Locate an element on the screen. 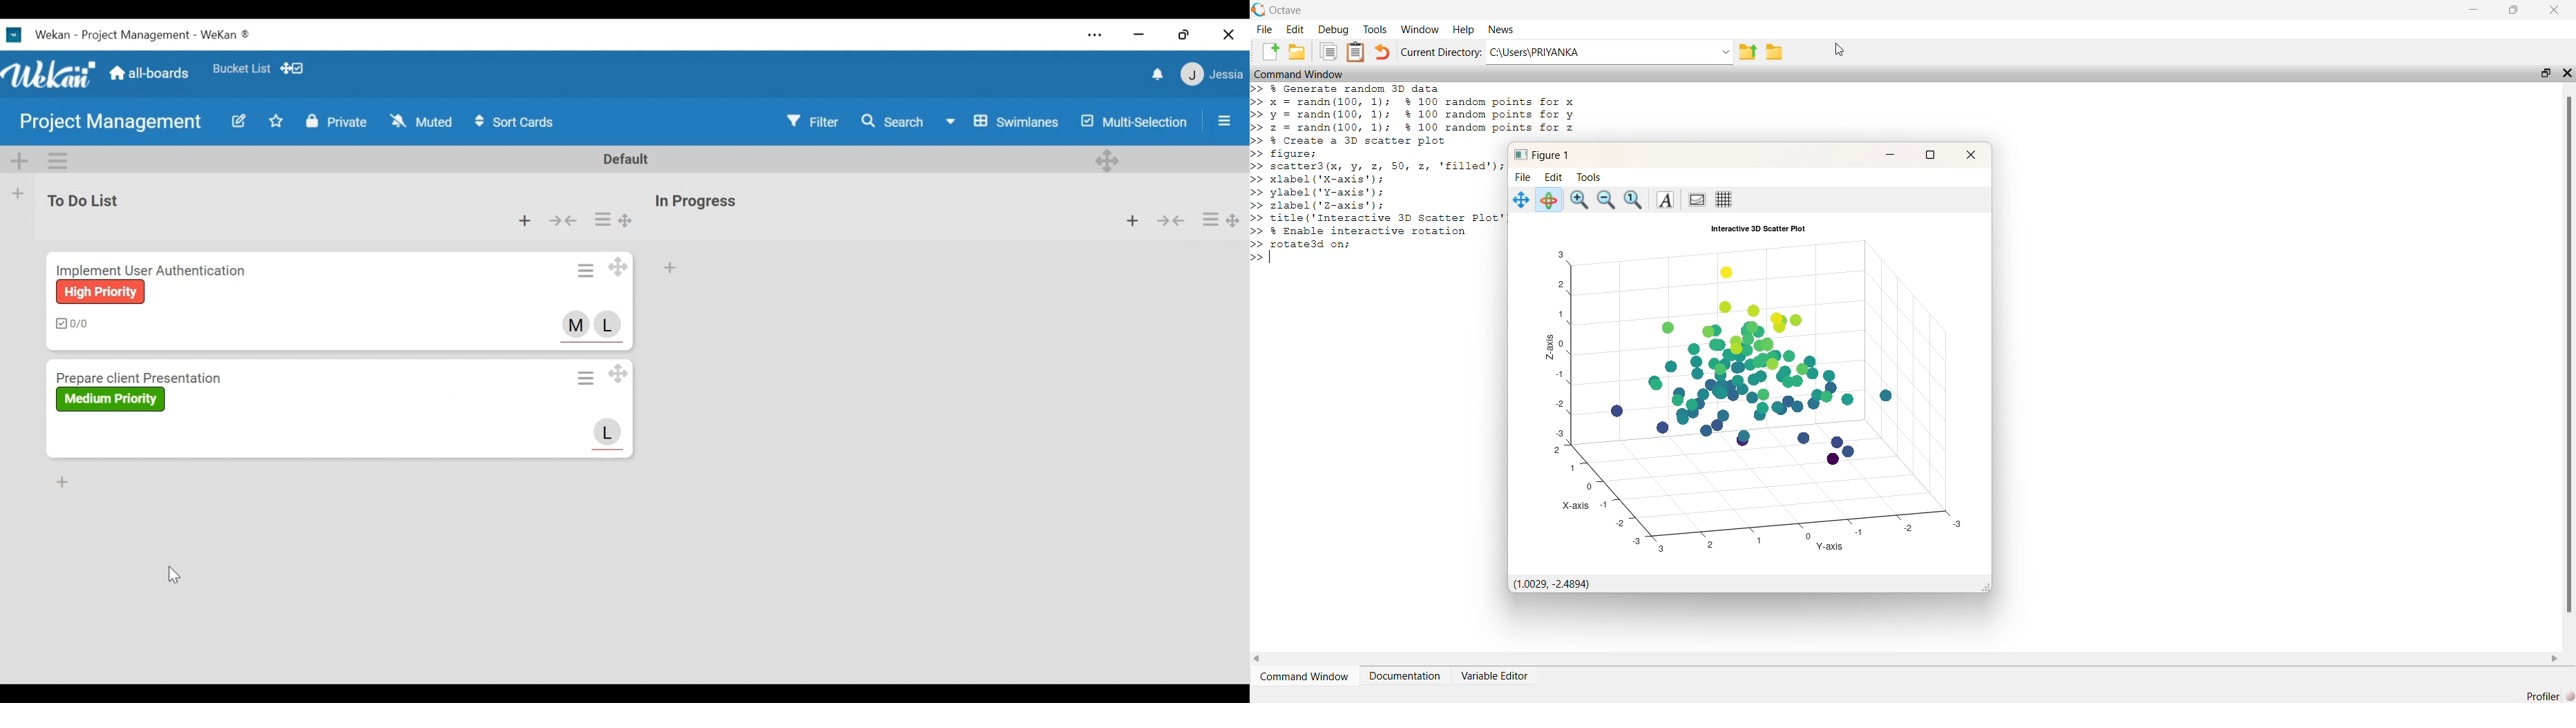  Add Swimlane is located at coordinates (20, 161).